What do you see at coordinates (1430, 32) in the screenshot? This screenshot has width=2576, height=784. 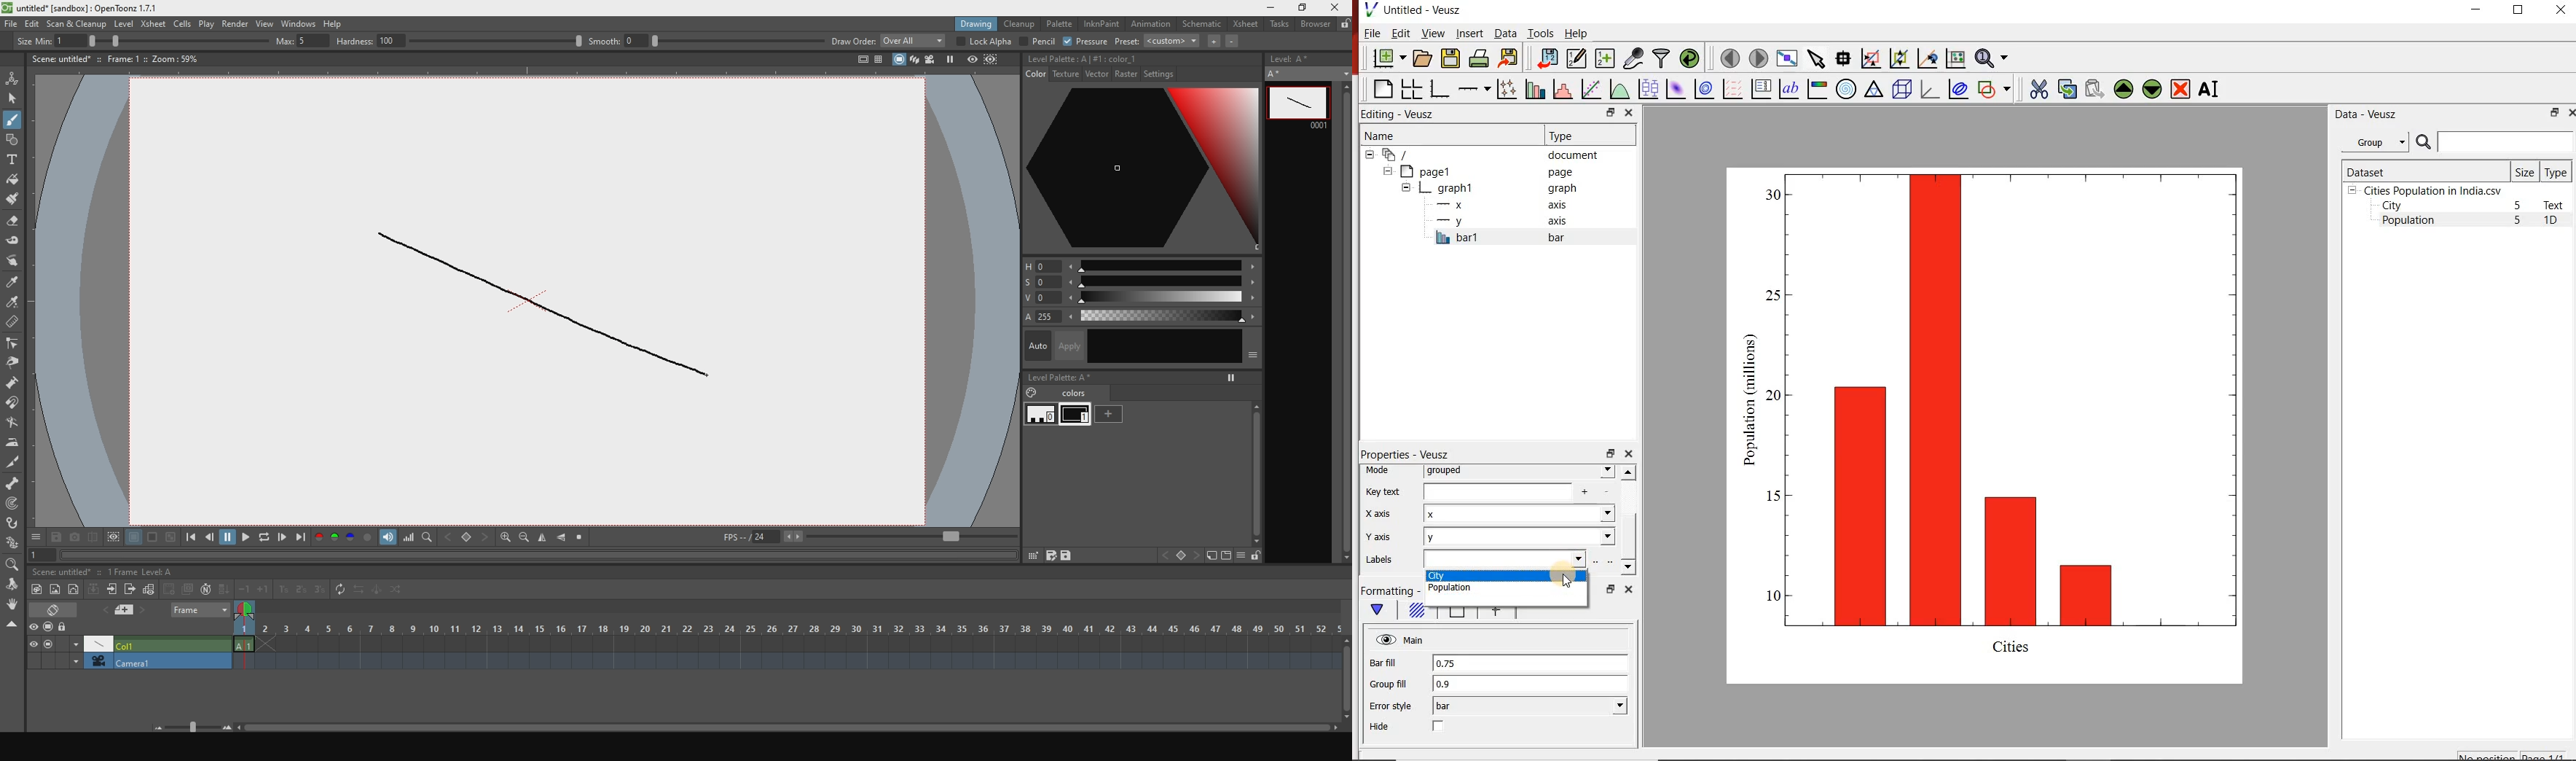 I see `View` at bounding box center [1430, 32].